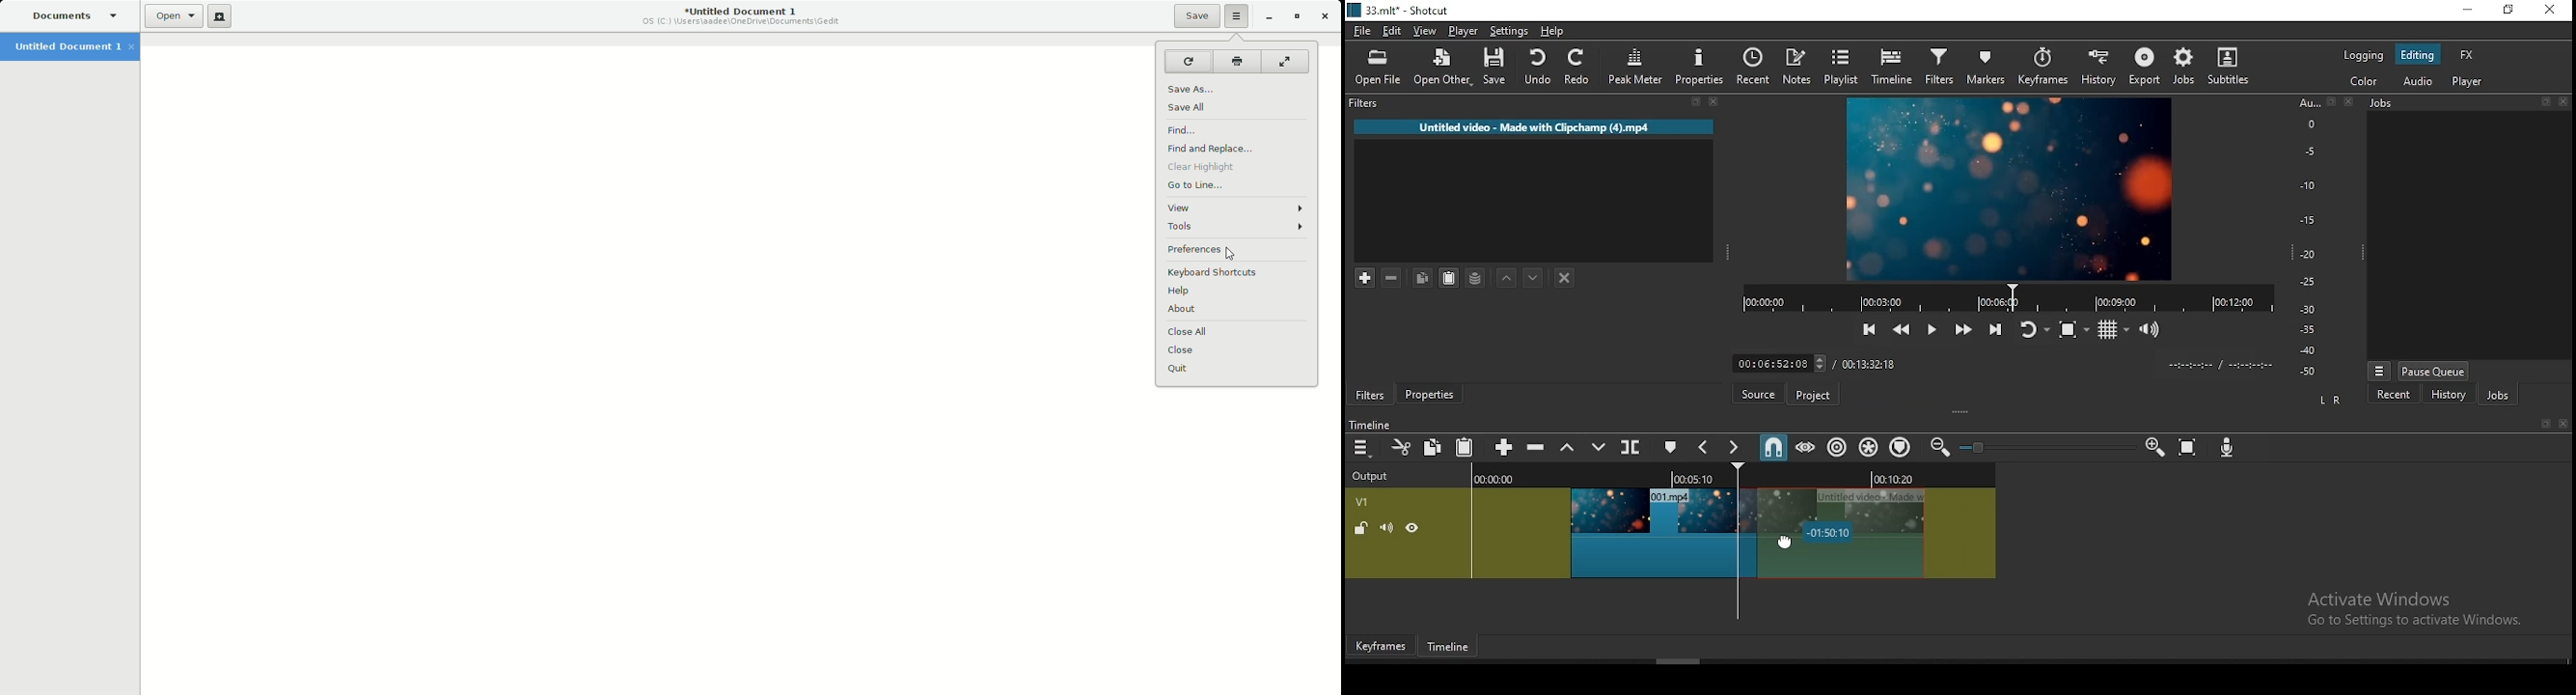 This screenshot has width=2576, height=700. What do you see at coordinates (2419, 58) in the screenshot?
I see `editing` at bounding box center [2419, 58].